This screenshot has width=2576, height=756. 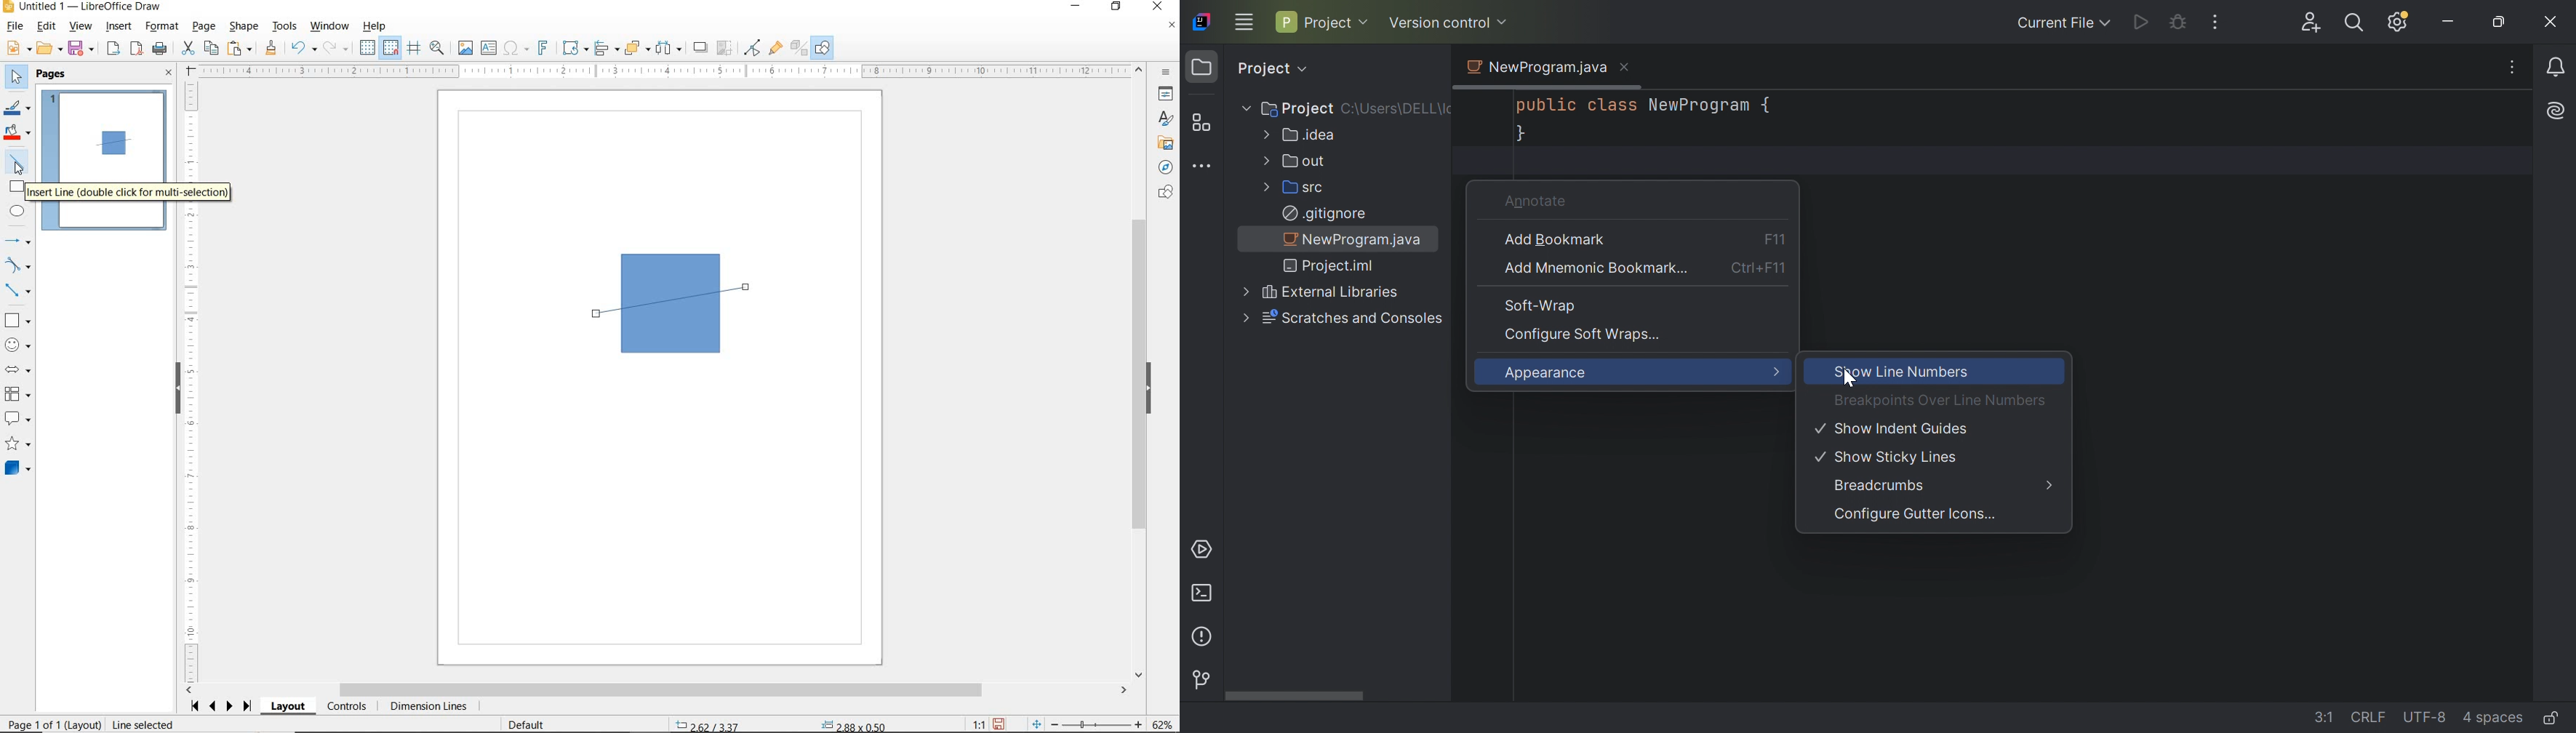 What do you see at coordinates (18, 291) in the screenshot?
I see `CONNECTORS` at bounding box center [18, 291].